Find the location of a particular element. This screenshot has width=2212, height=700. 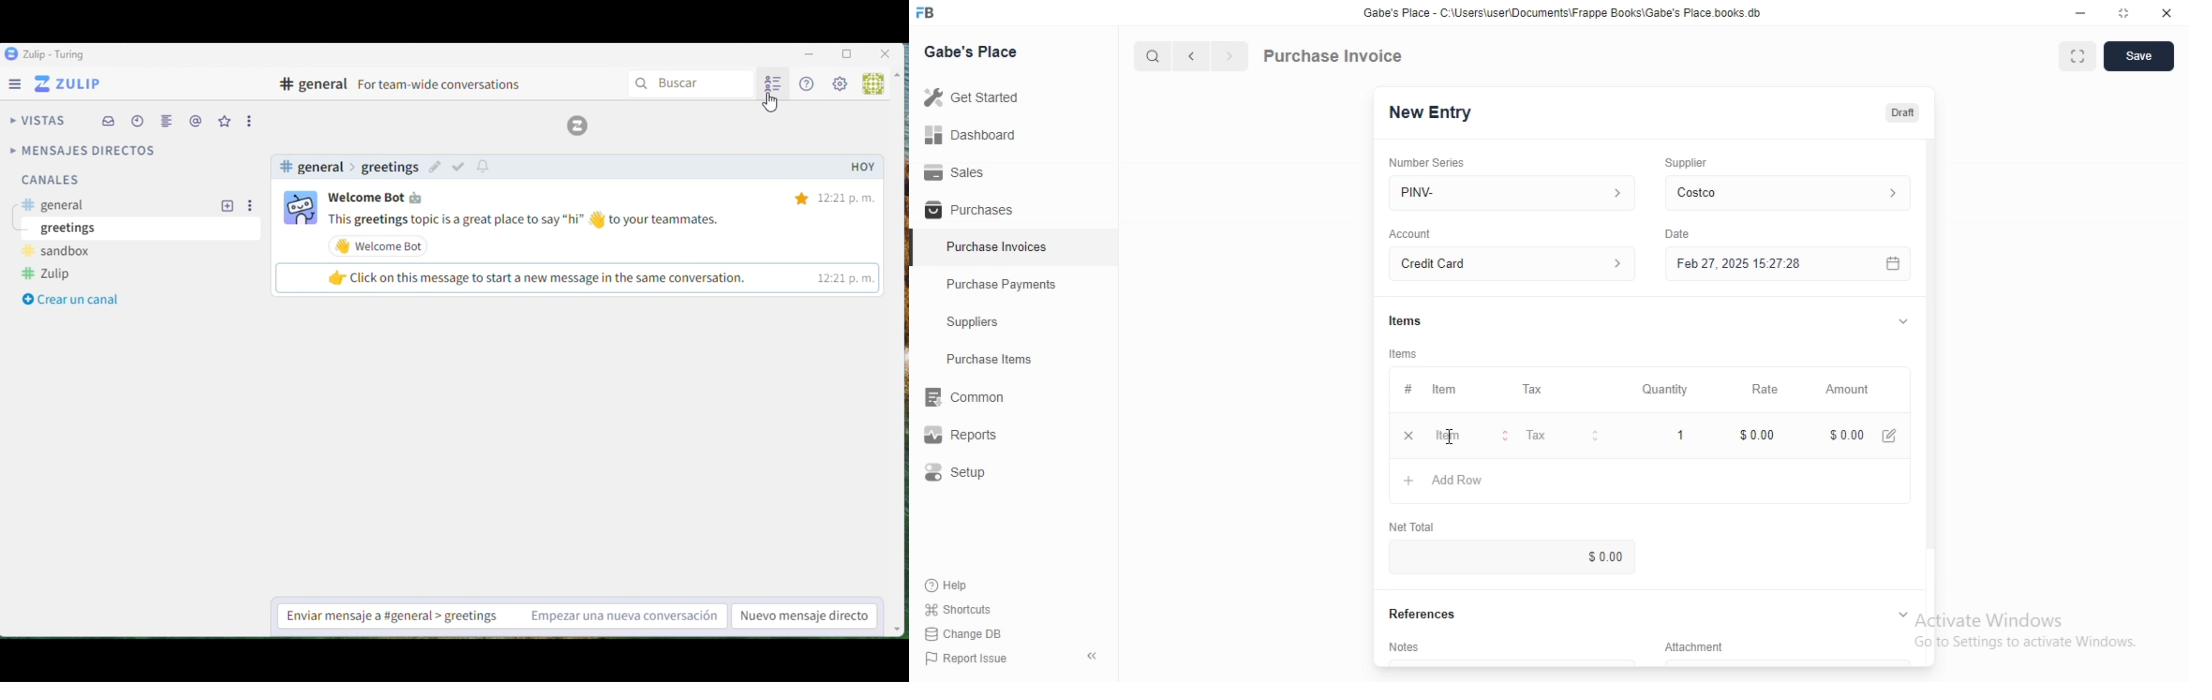

Favourites is located at coordinates (225, 122).